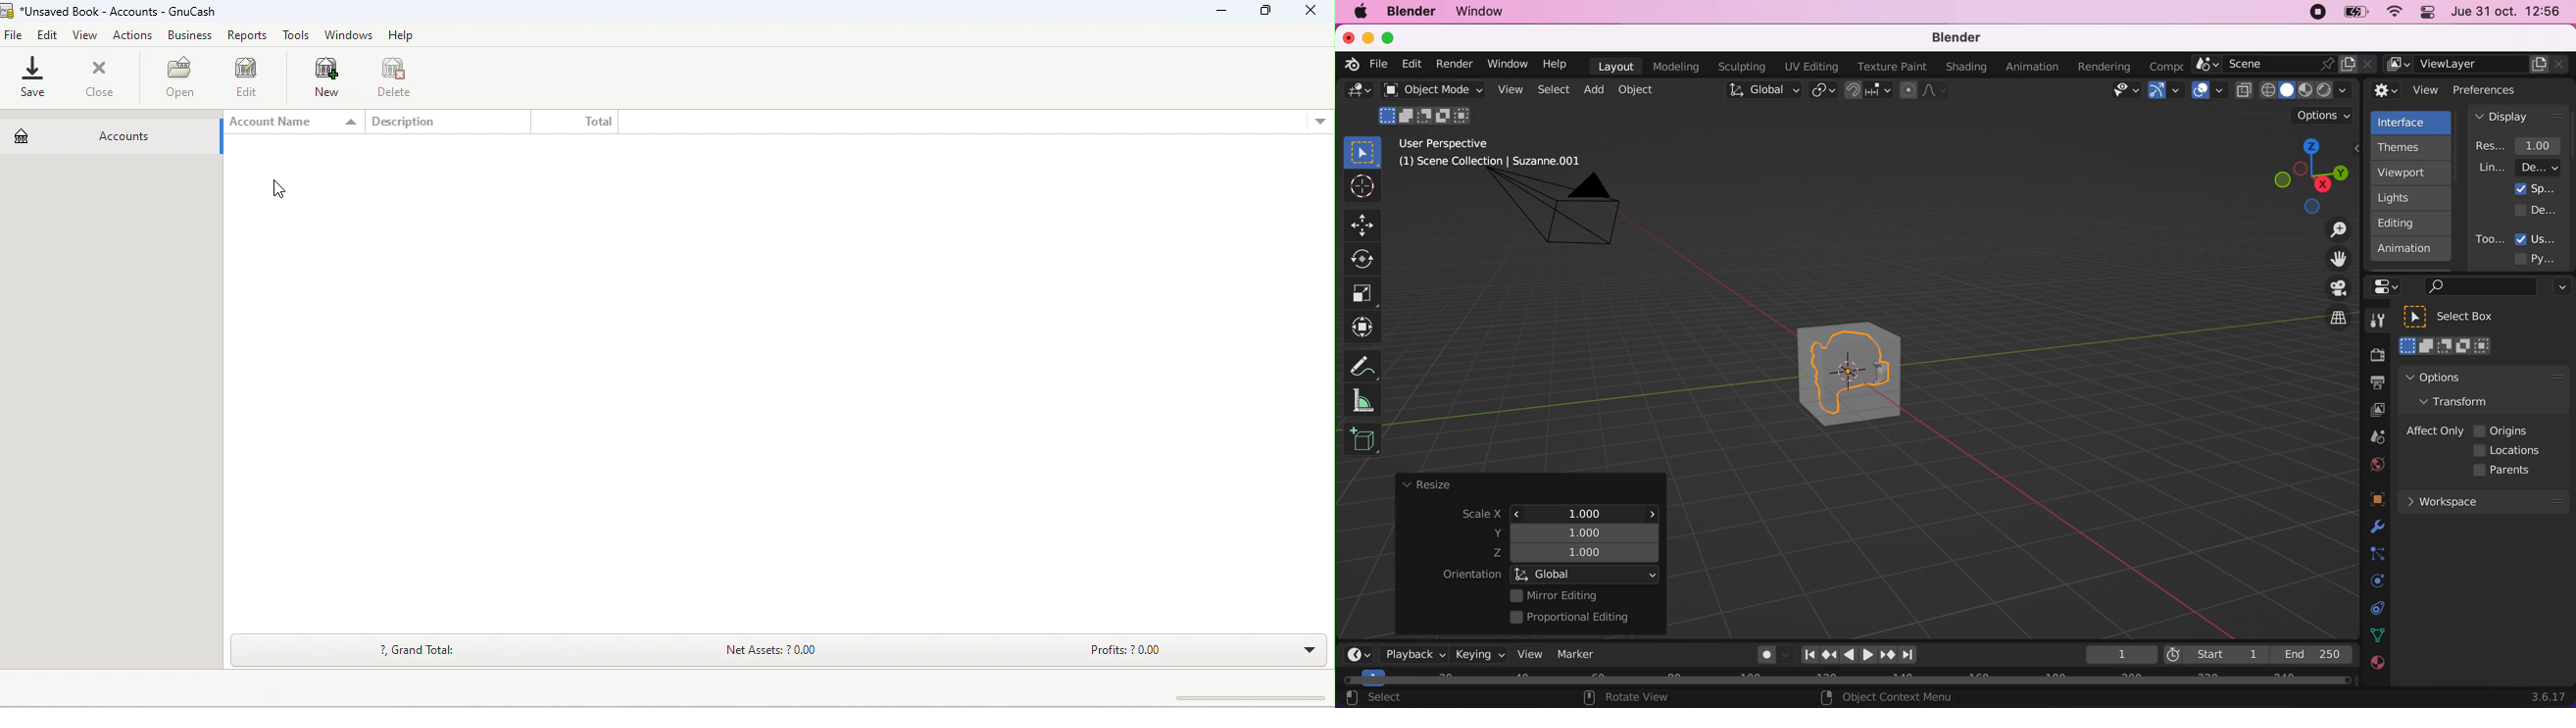 The image size is (2576, 728). What do you see at coordinates (1553, 90) in the screenshot?
I see `select` at bounding box center [1553, 90].